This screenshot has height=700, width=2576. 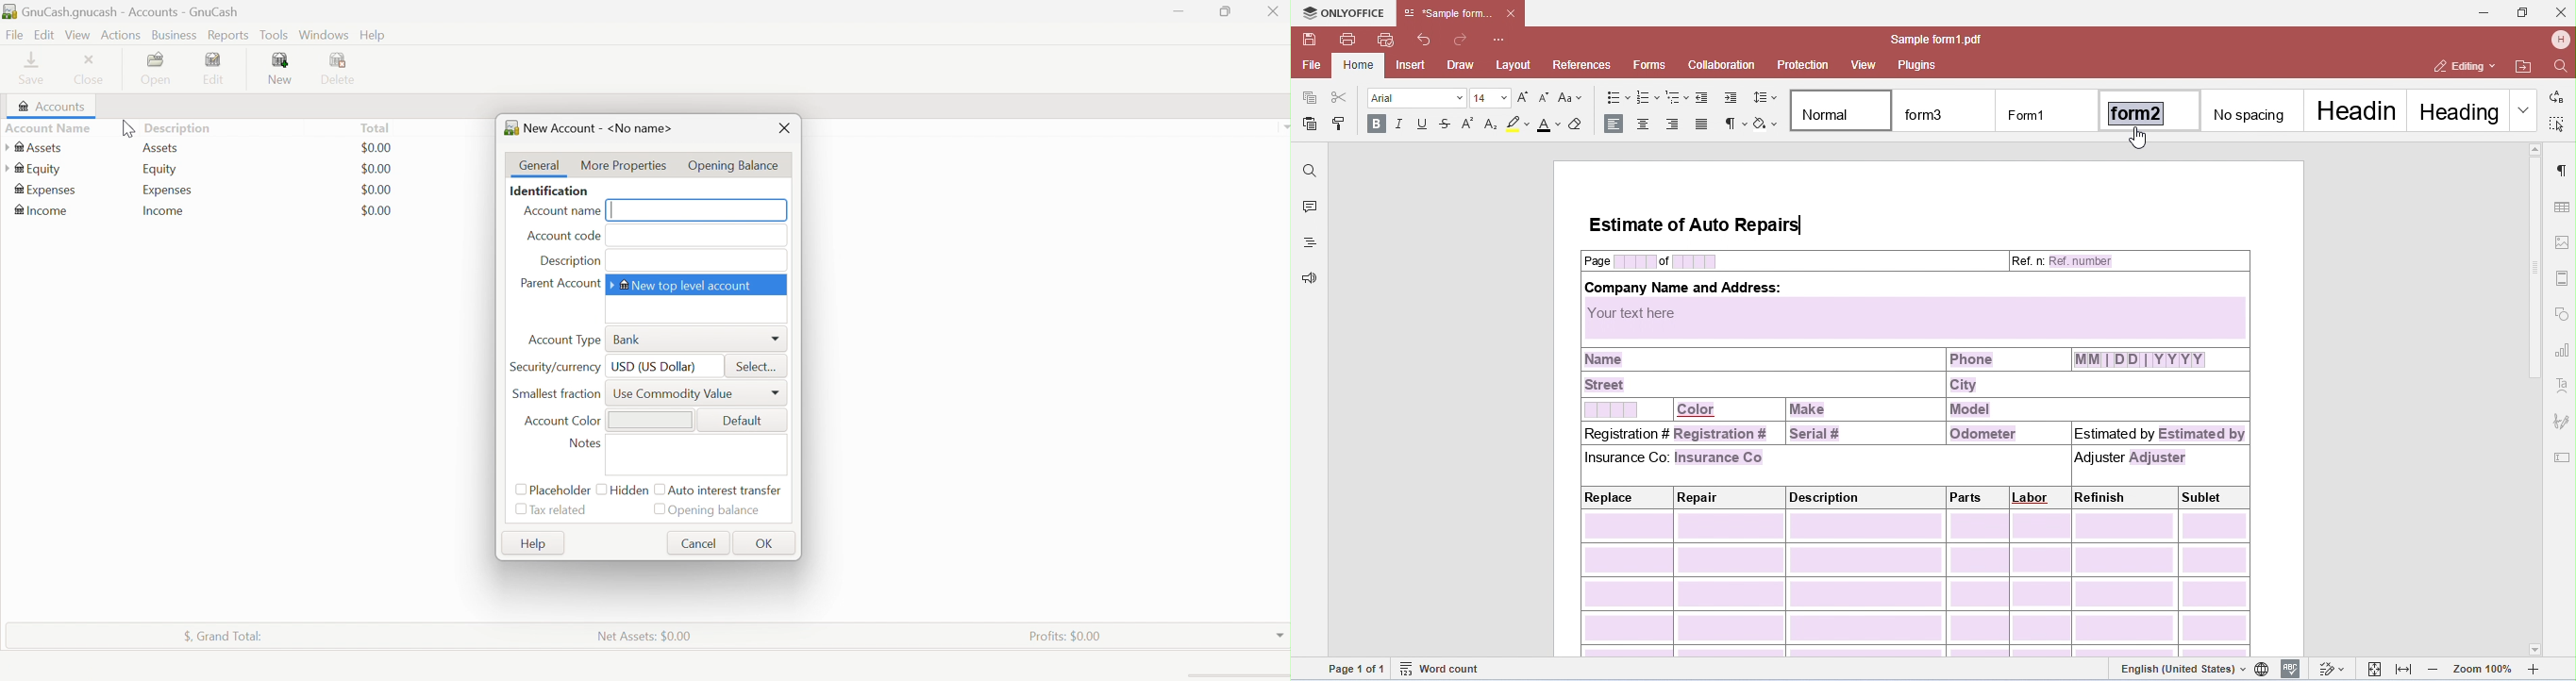 I want to click on View, so click(x=78, y=35).